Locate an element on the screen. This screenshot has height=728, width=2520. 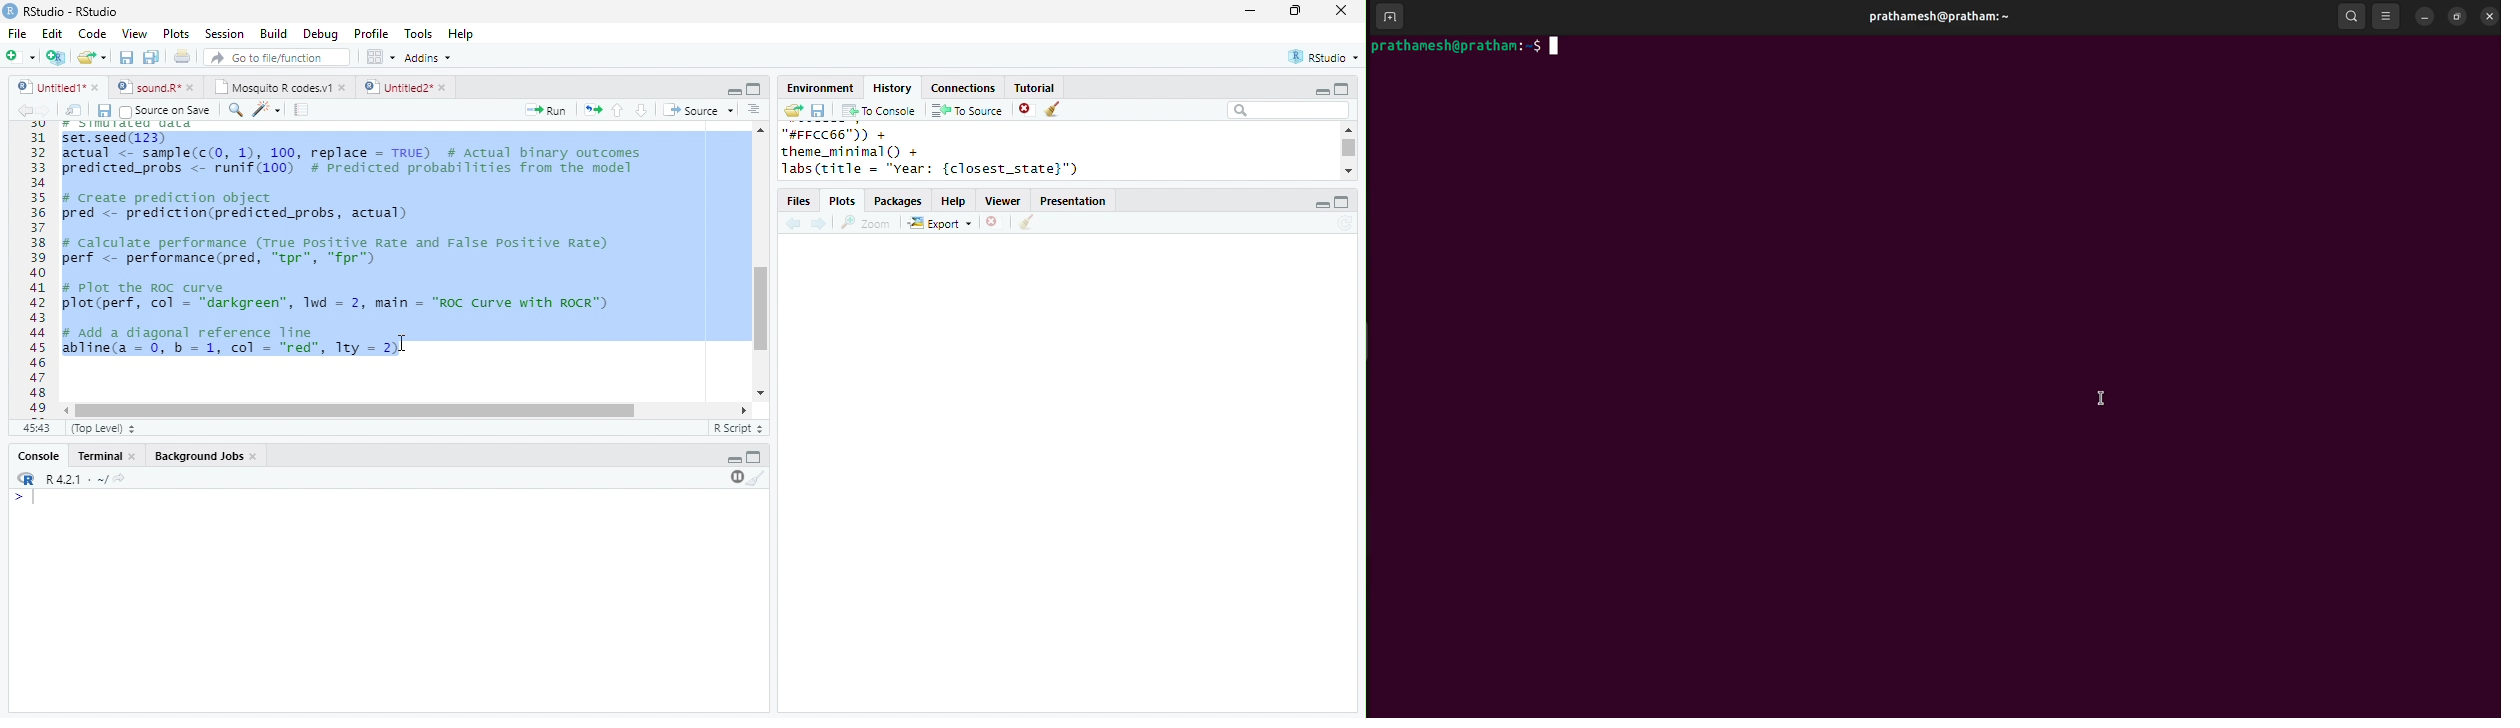
scroll down is located at coordinates (1348, 170).